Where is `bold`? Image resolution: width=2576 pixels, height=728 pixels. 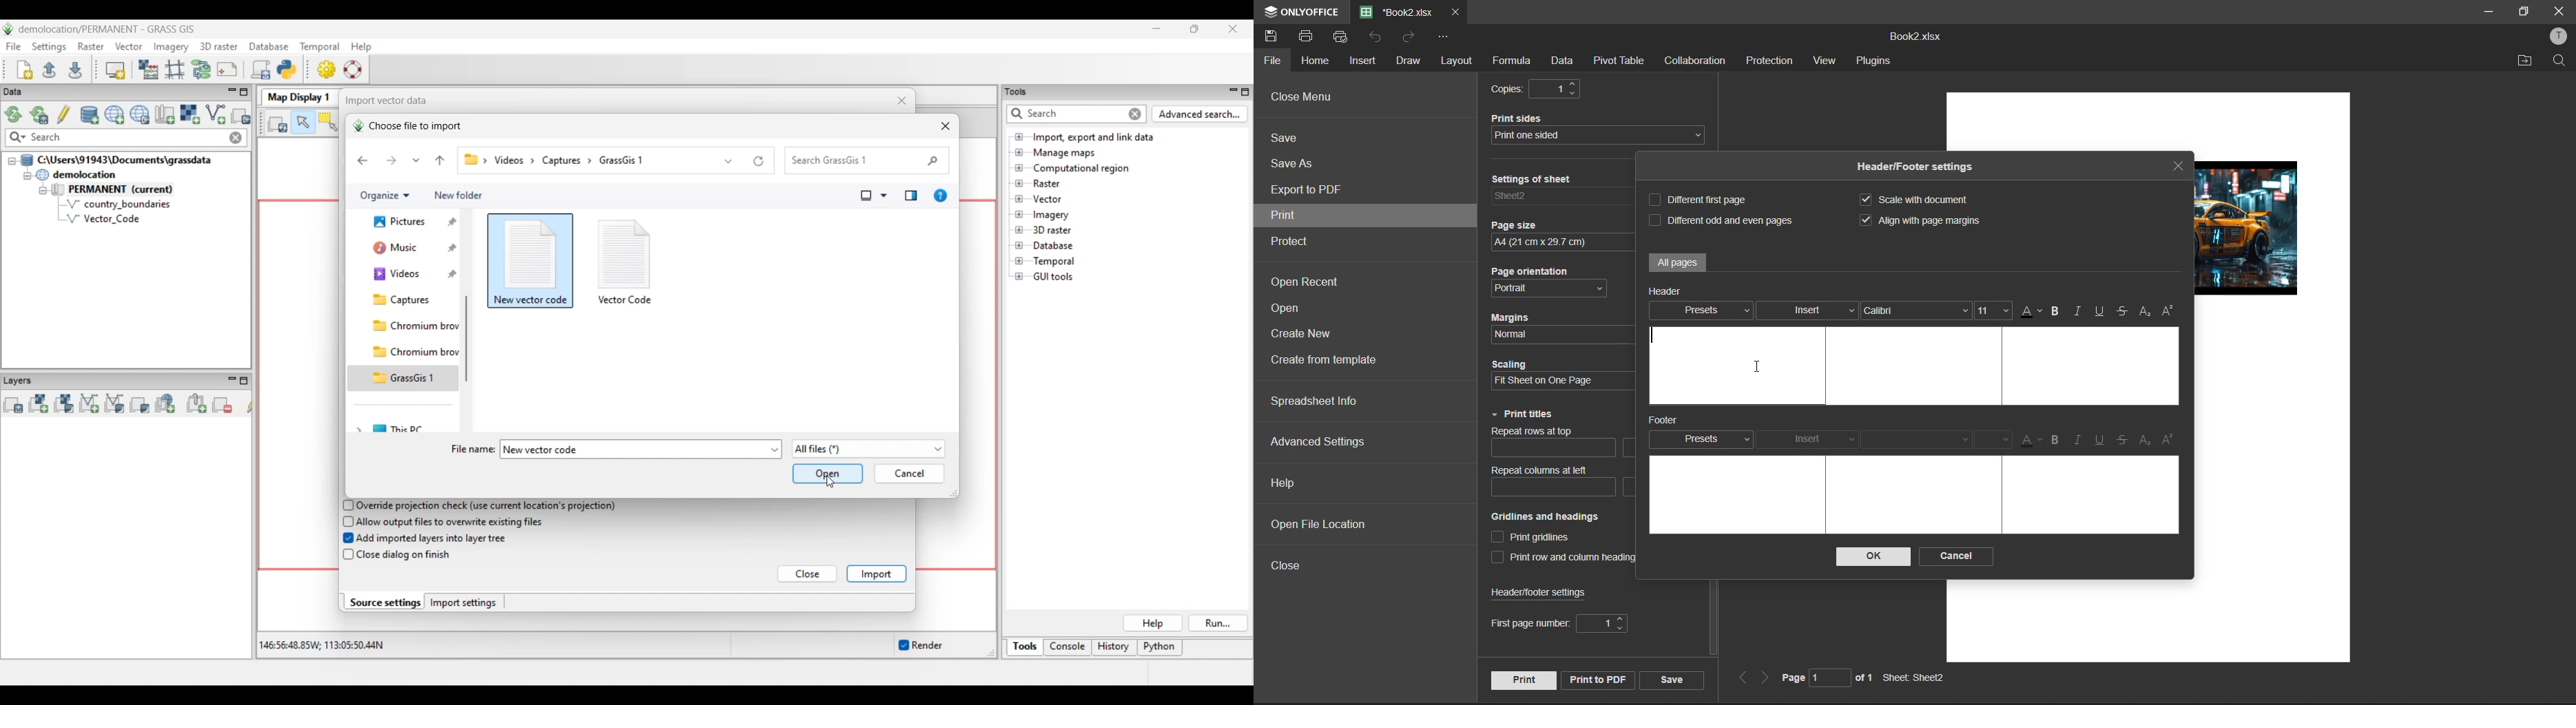 bold is located at coordinates (2055, 312).